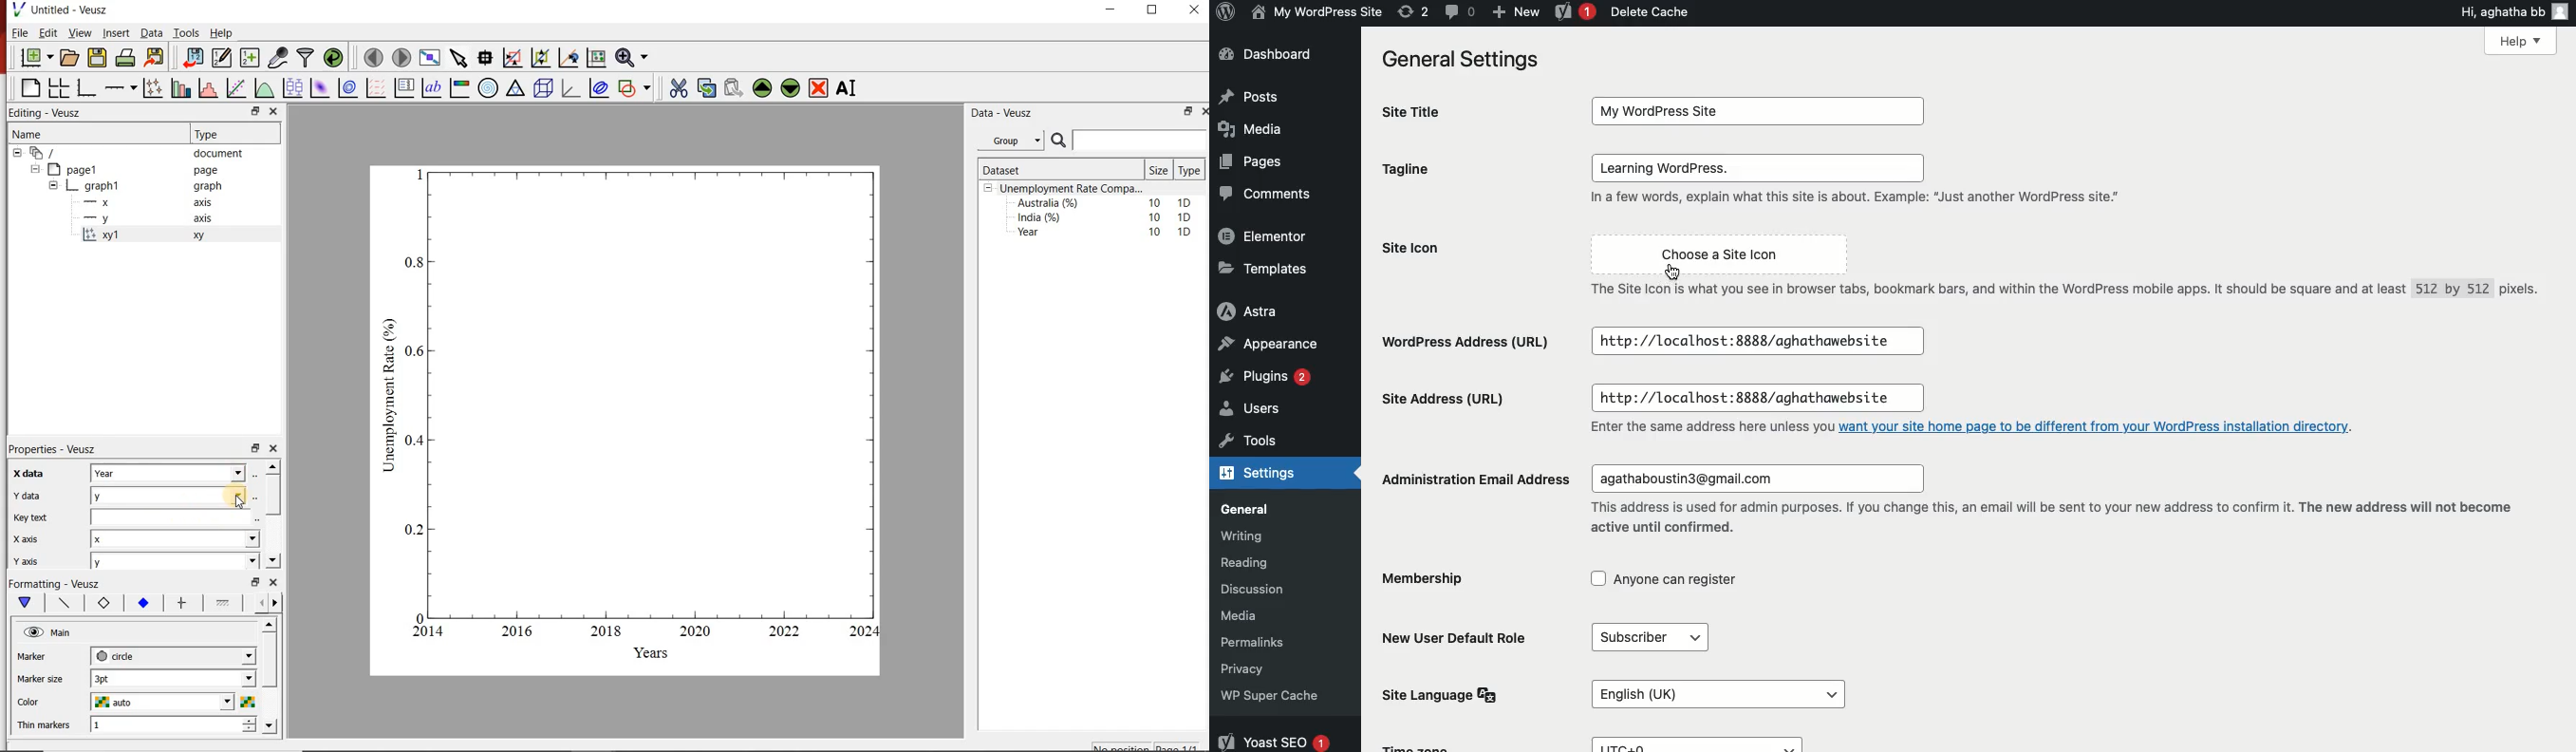 This screenshot has height=756, width=2576. I want to click on add an axis, so click(120, 88).